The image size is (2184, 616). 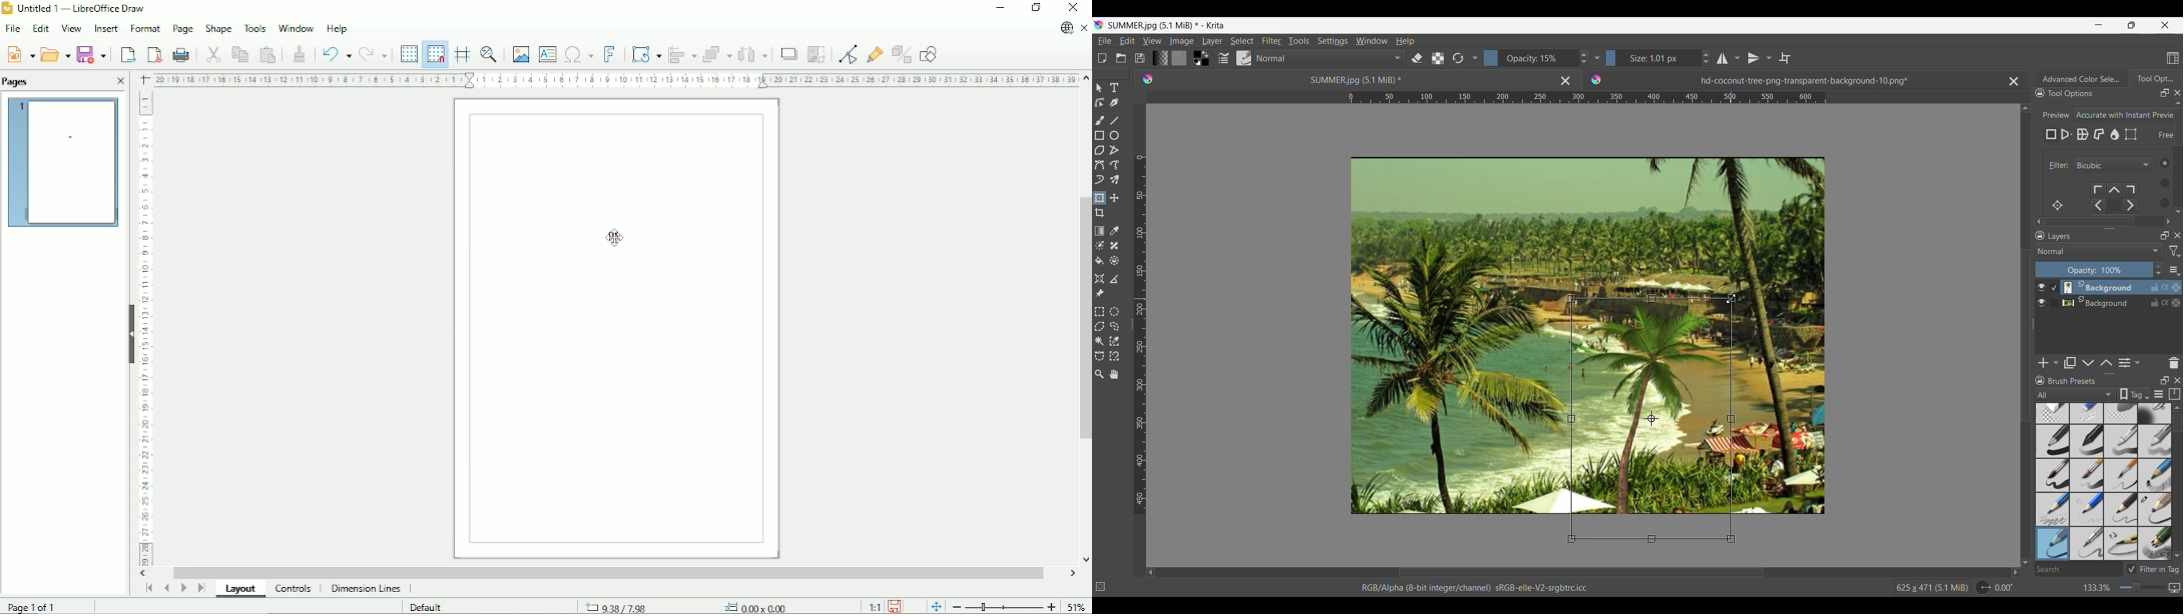 I want to click on Close, so click(x=120, y=81).